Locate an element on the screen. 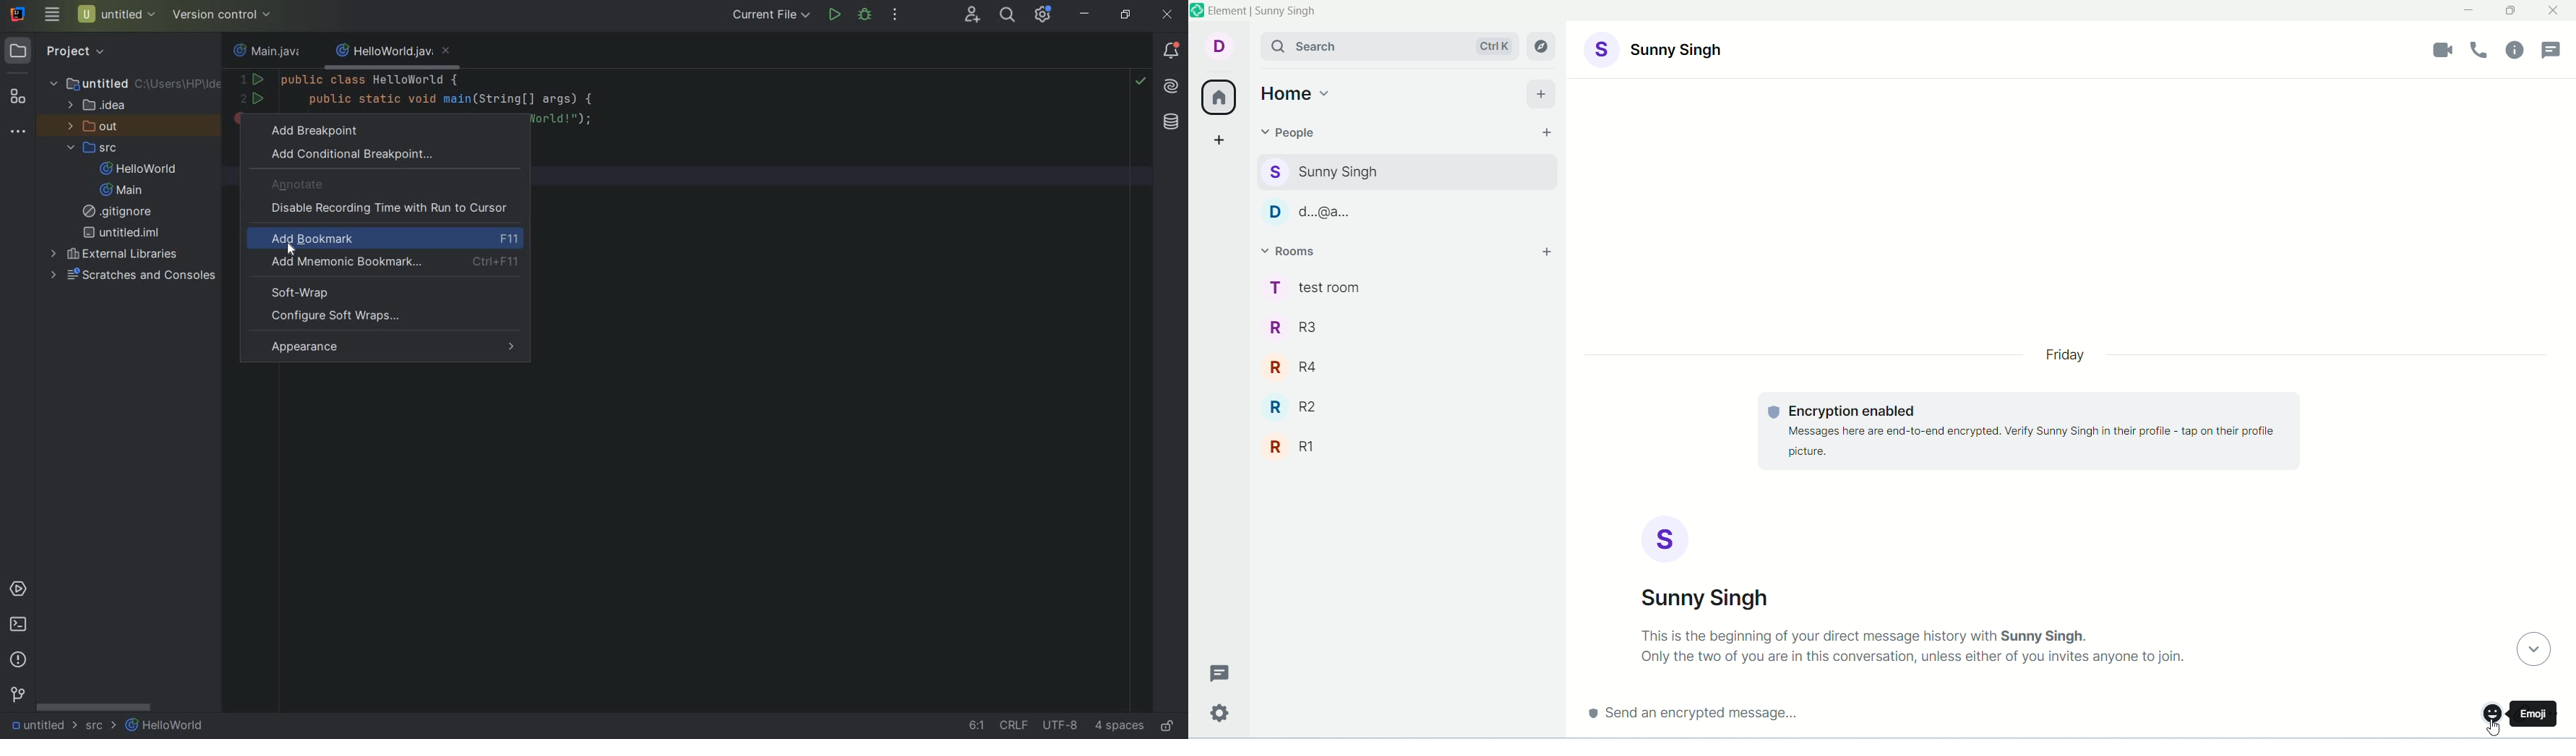 This screenshot has width=2576, height=756. voice call is located at coordinates (2483, 52).